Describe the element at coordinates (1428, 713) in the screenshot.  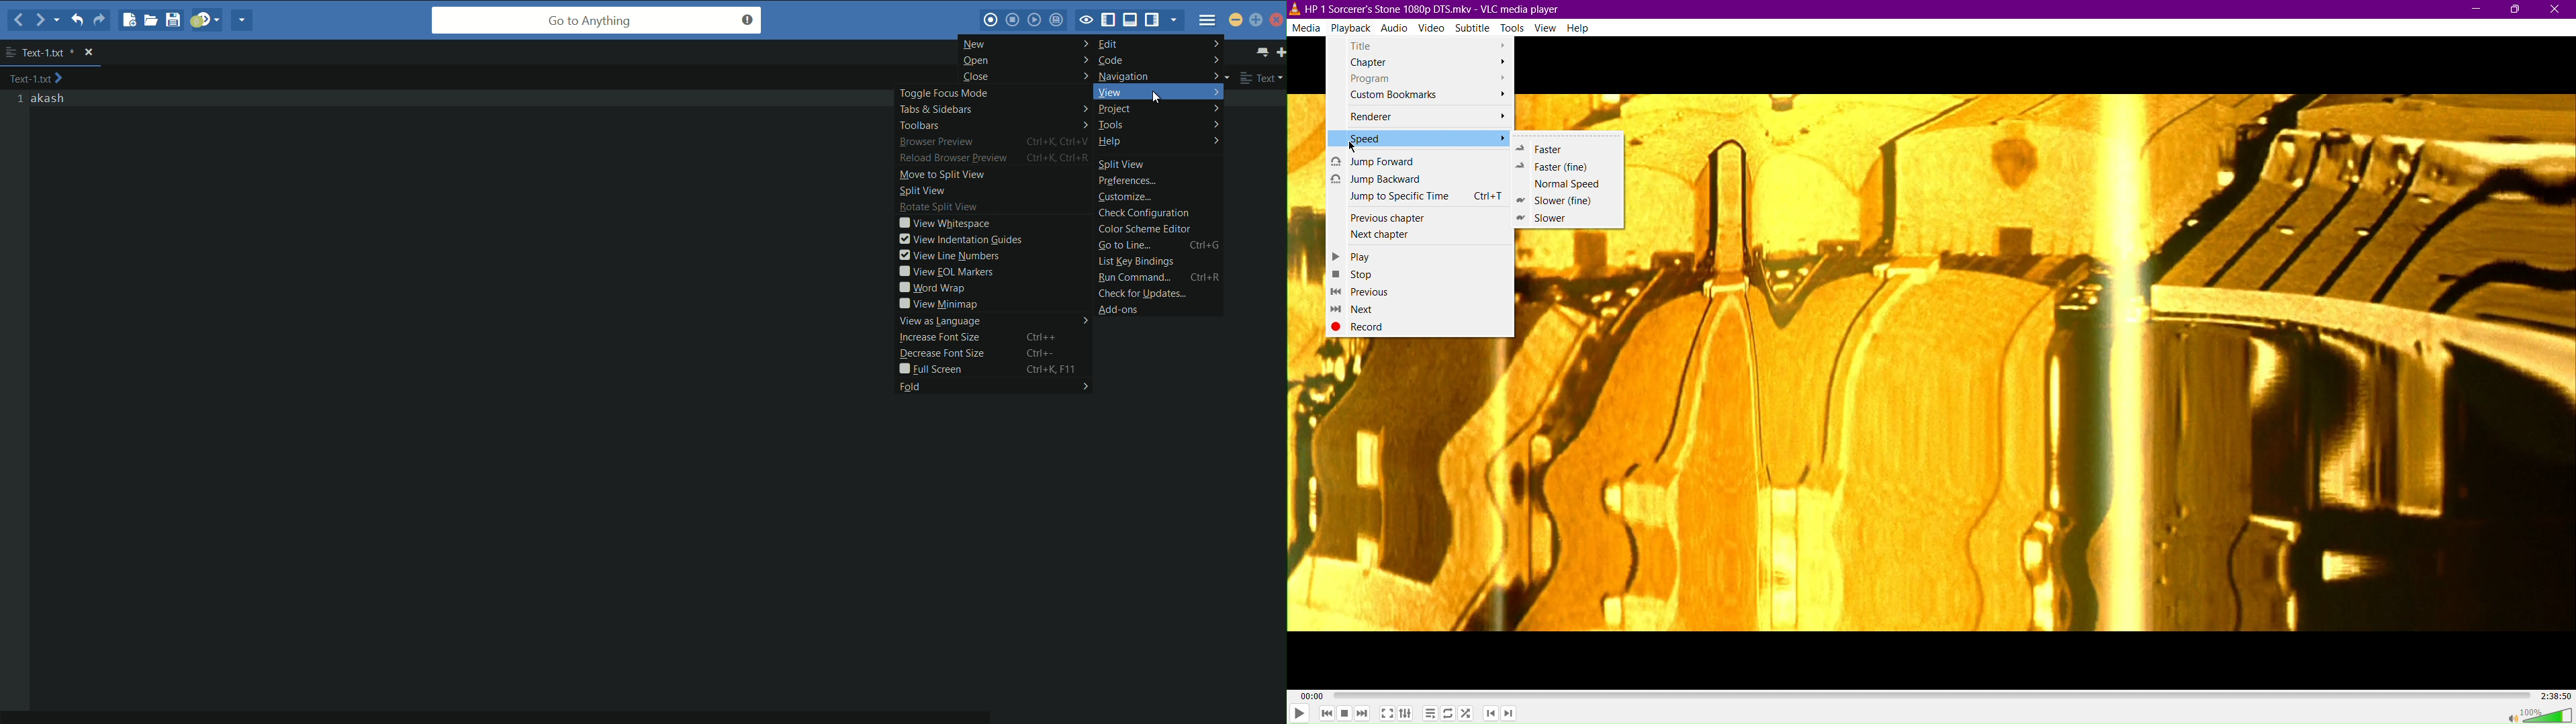
I see `Toggle playlist` at that location.